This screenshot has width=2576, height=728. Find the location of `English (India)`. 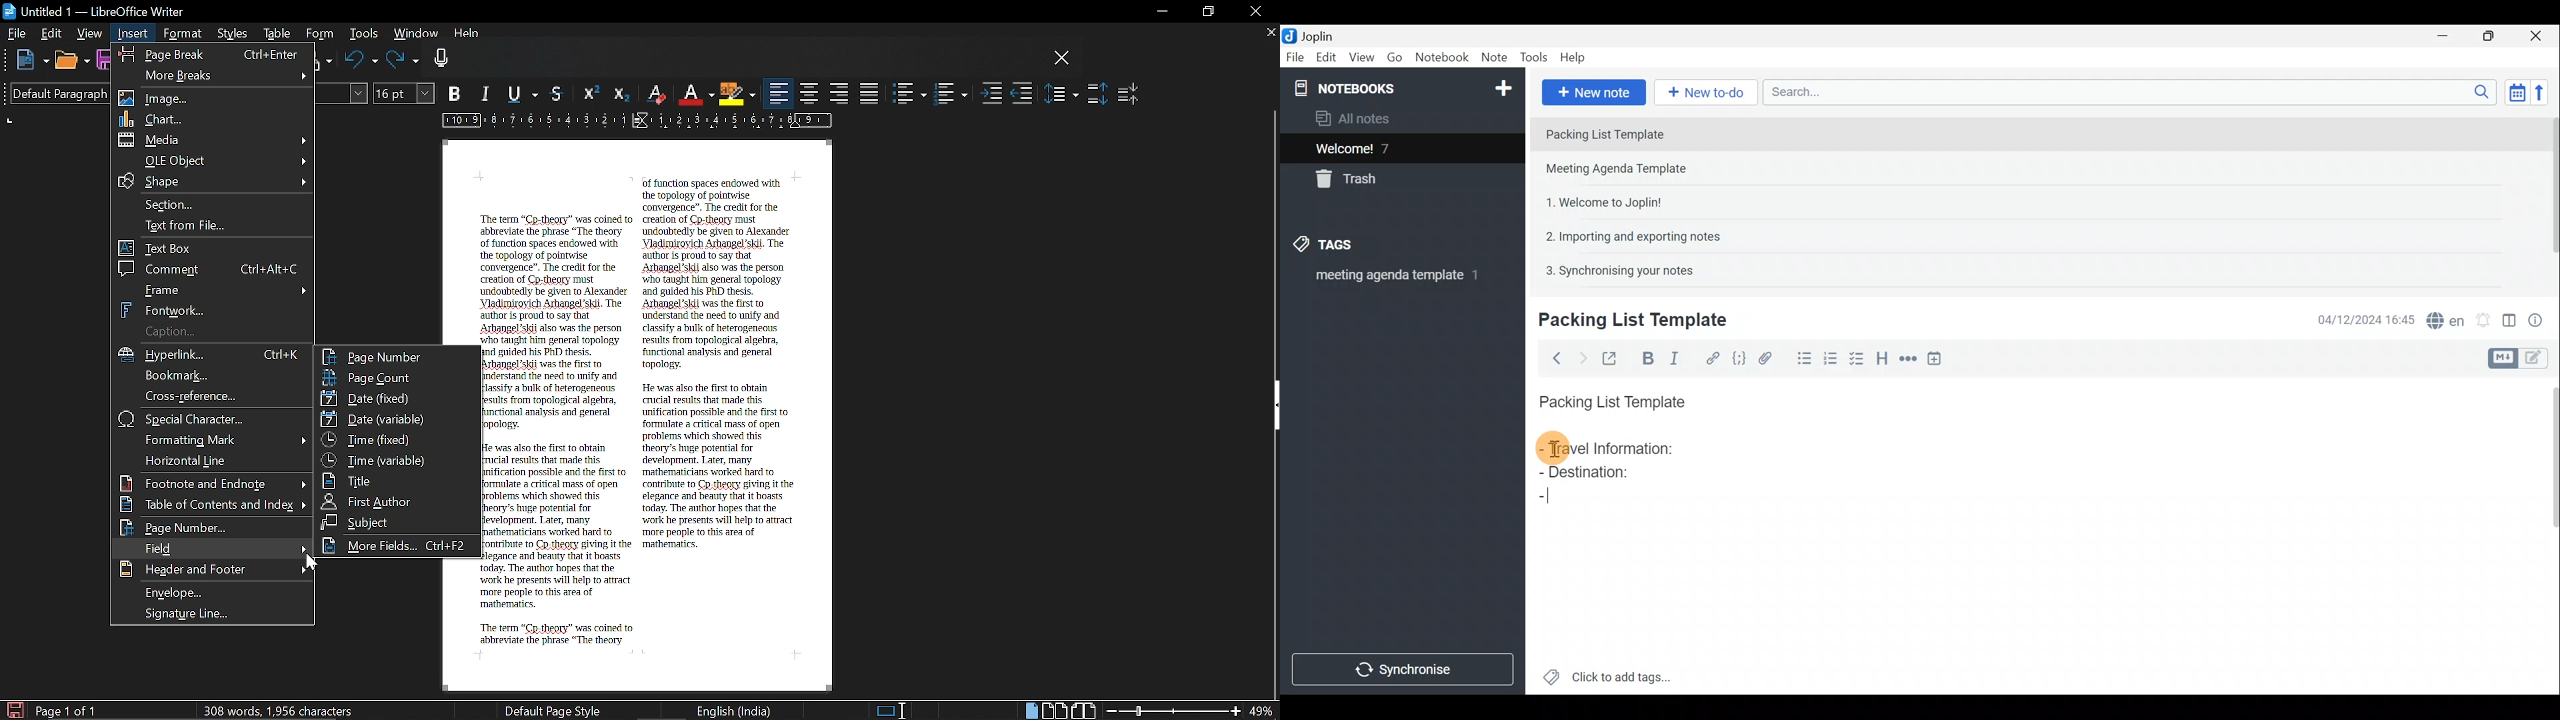

English (India) is located at coordinates (735, 710).